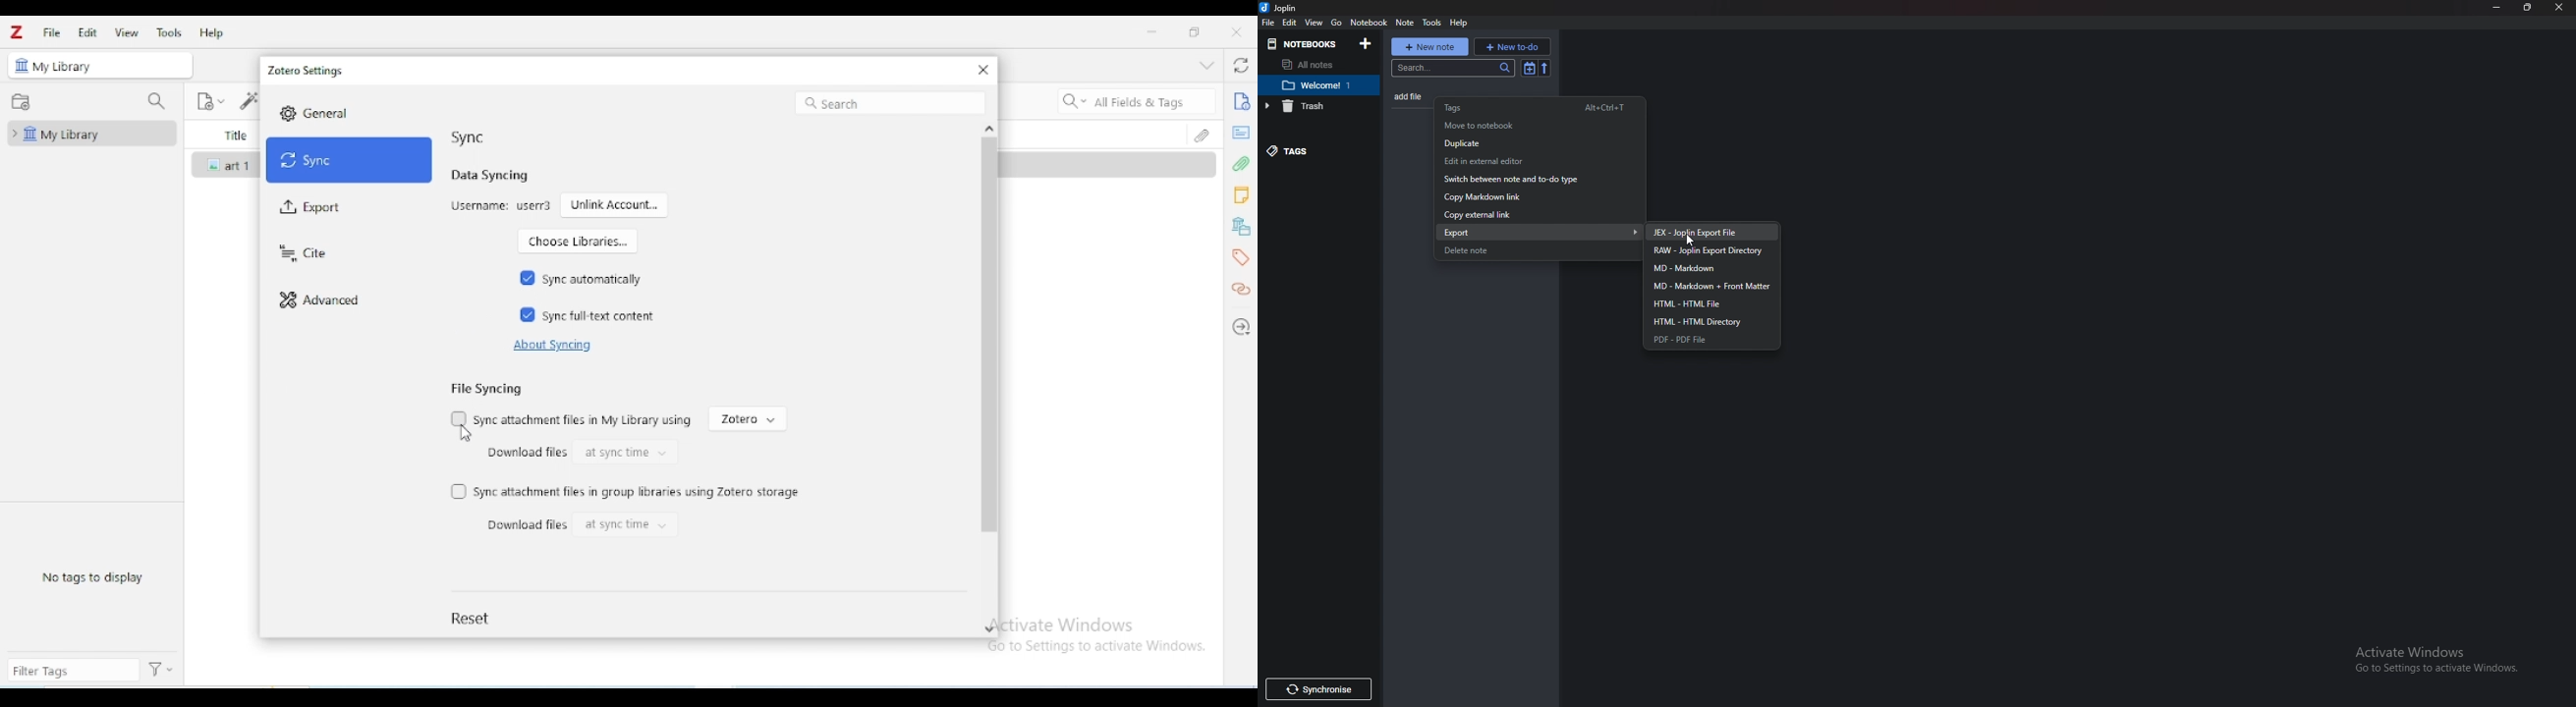  Describe the element at coordinates (302, 254) in the screenshot. I see `cite` at that location.